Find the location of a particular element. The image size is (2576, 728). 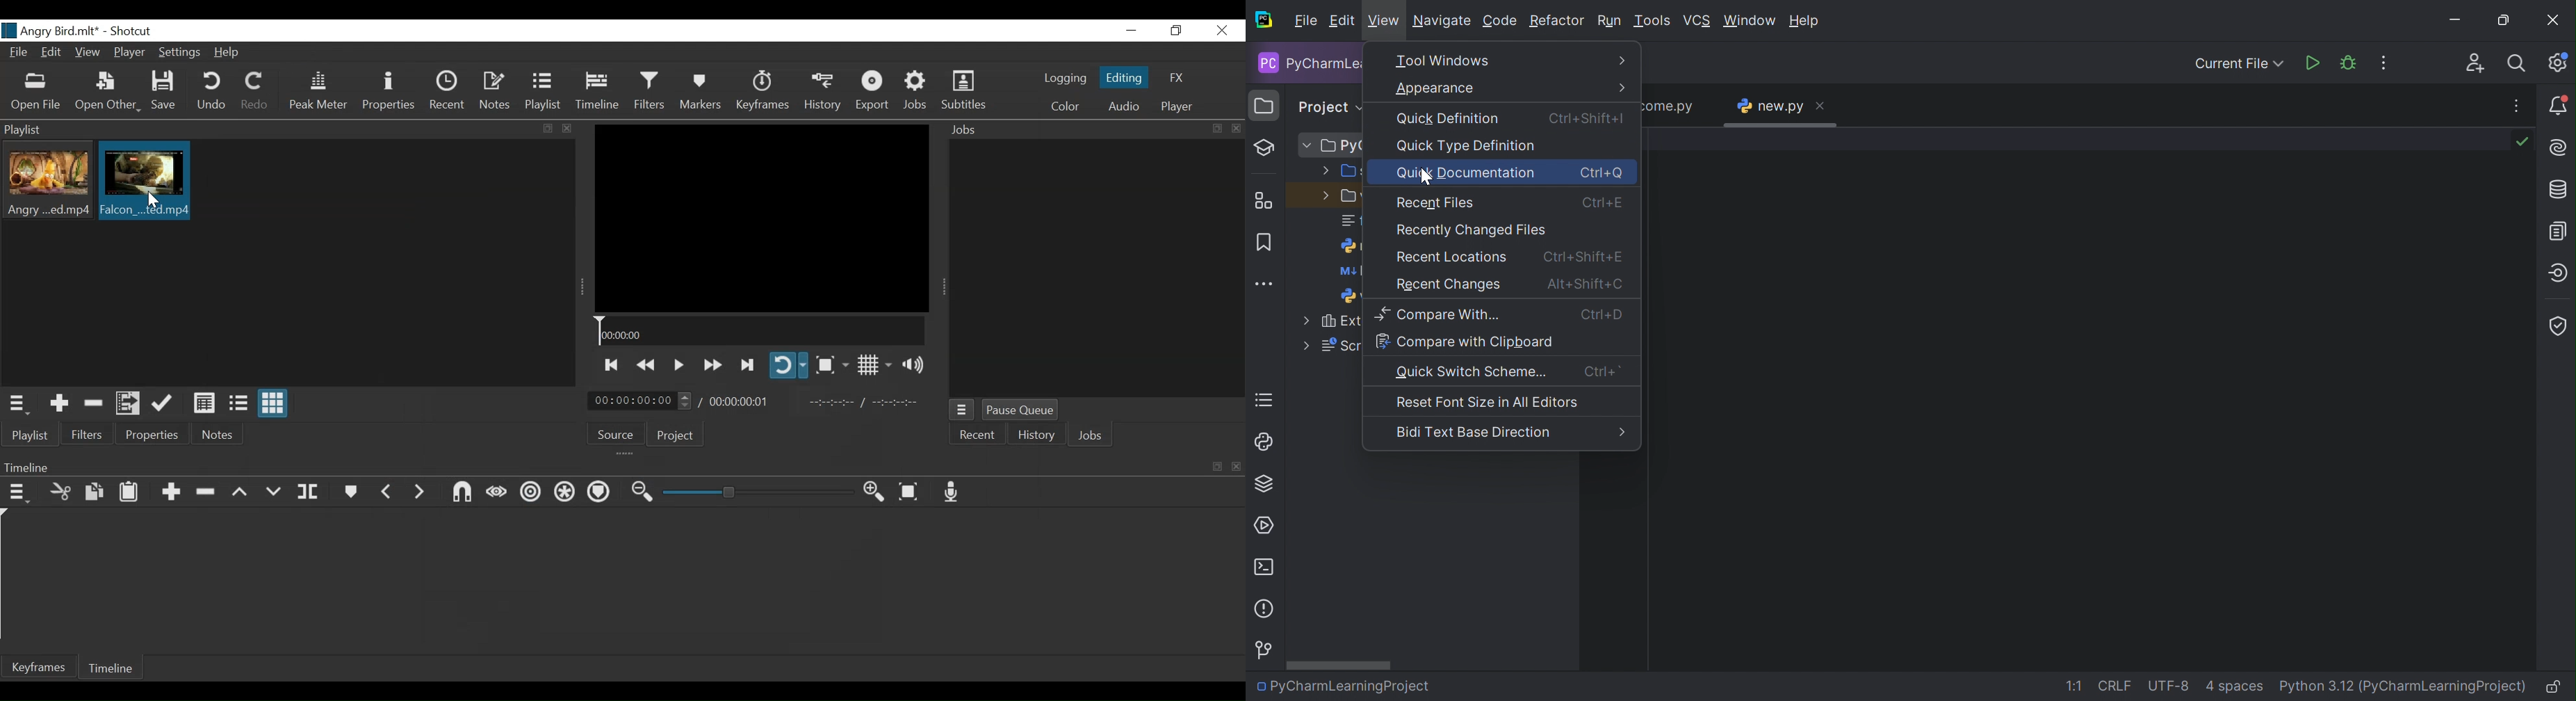

View is located at coordinates (1384, 21).